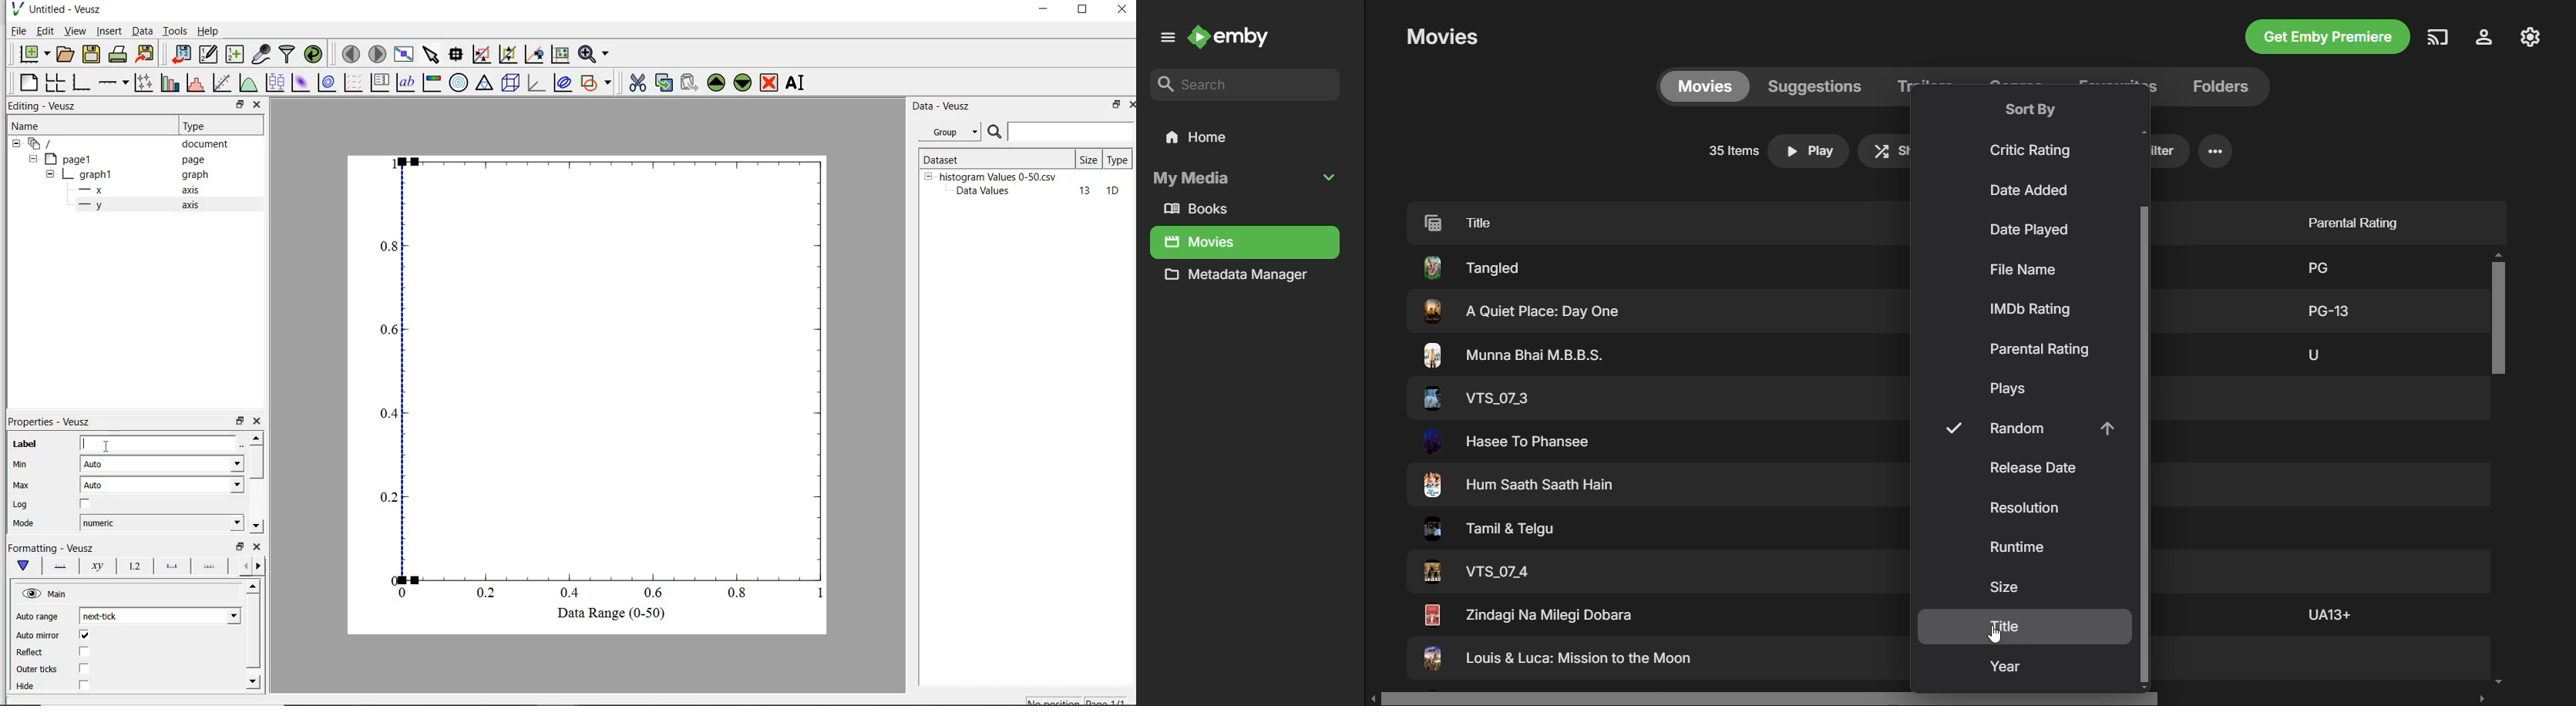 This screenshot has width=2576, height=728. I want to click on type, so click(1119, 159).